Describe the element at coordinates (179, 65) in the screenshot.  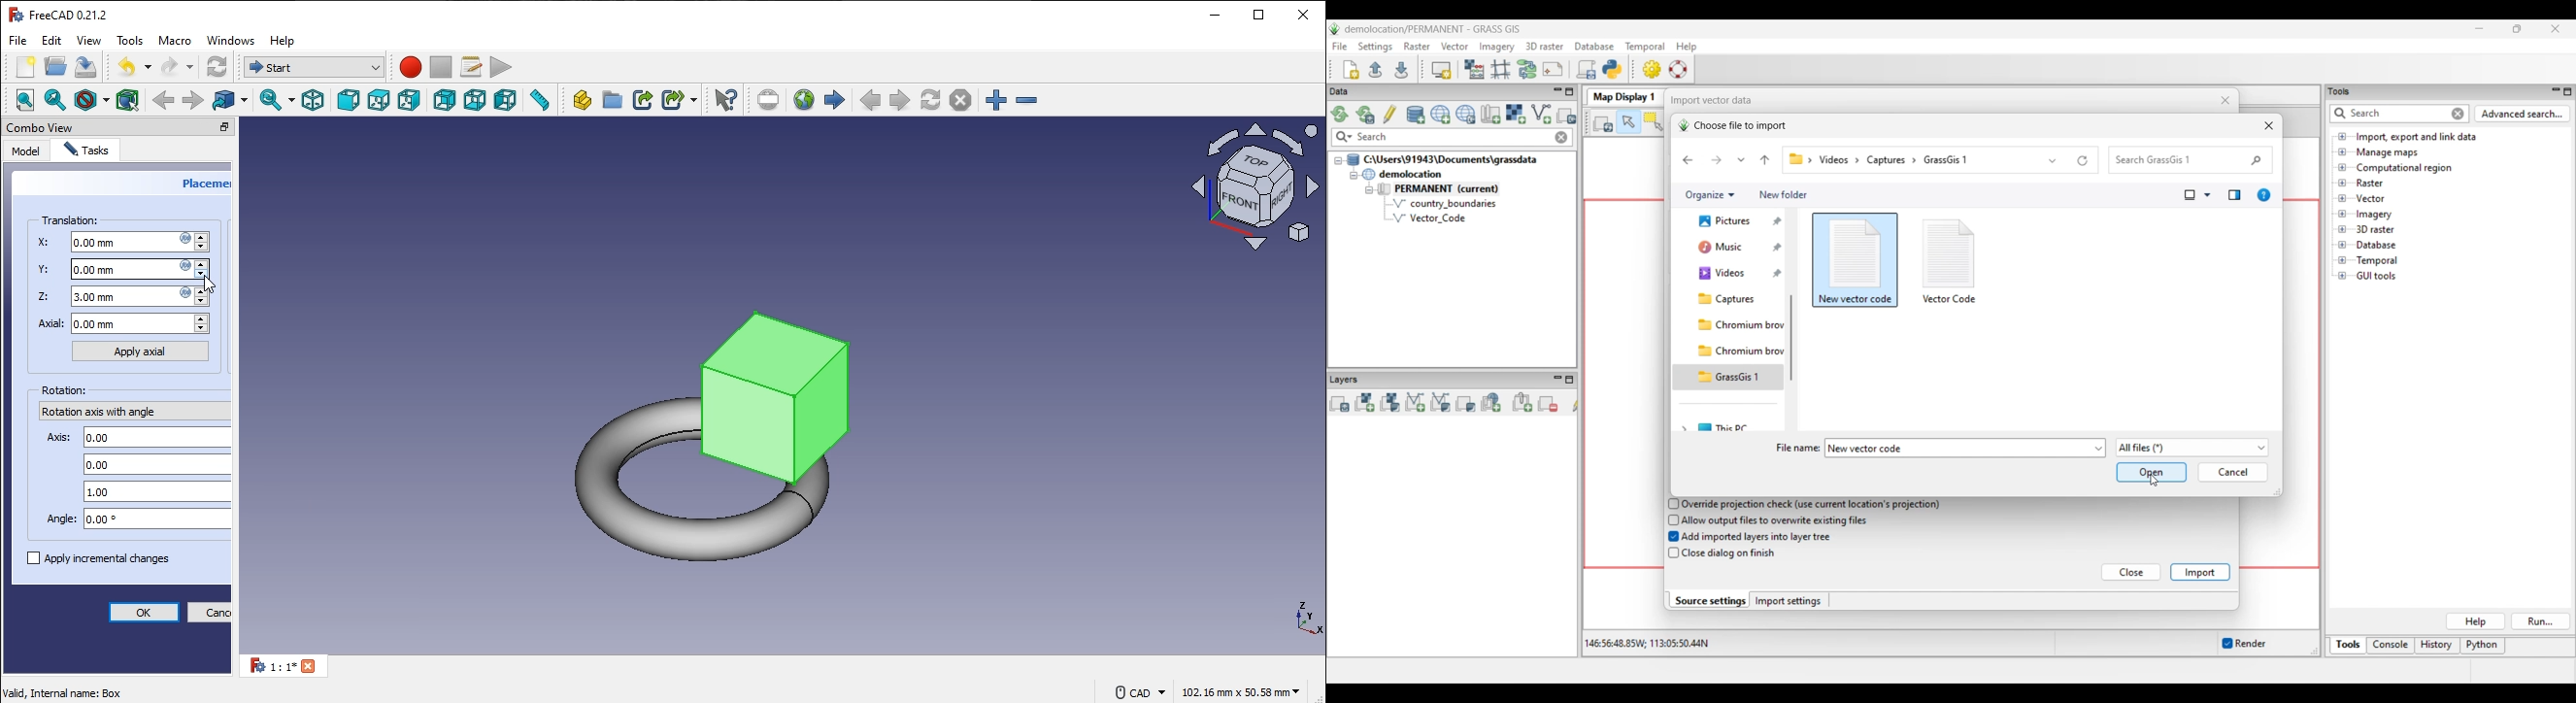
I see `redo` at that location.